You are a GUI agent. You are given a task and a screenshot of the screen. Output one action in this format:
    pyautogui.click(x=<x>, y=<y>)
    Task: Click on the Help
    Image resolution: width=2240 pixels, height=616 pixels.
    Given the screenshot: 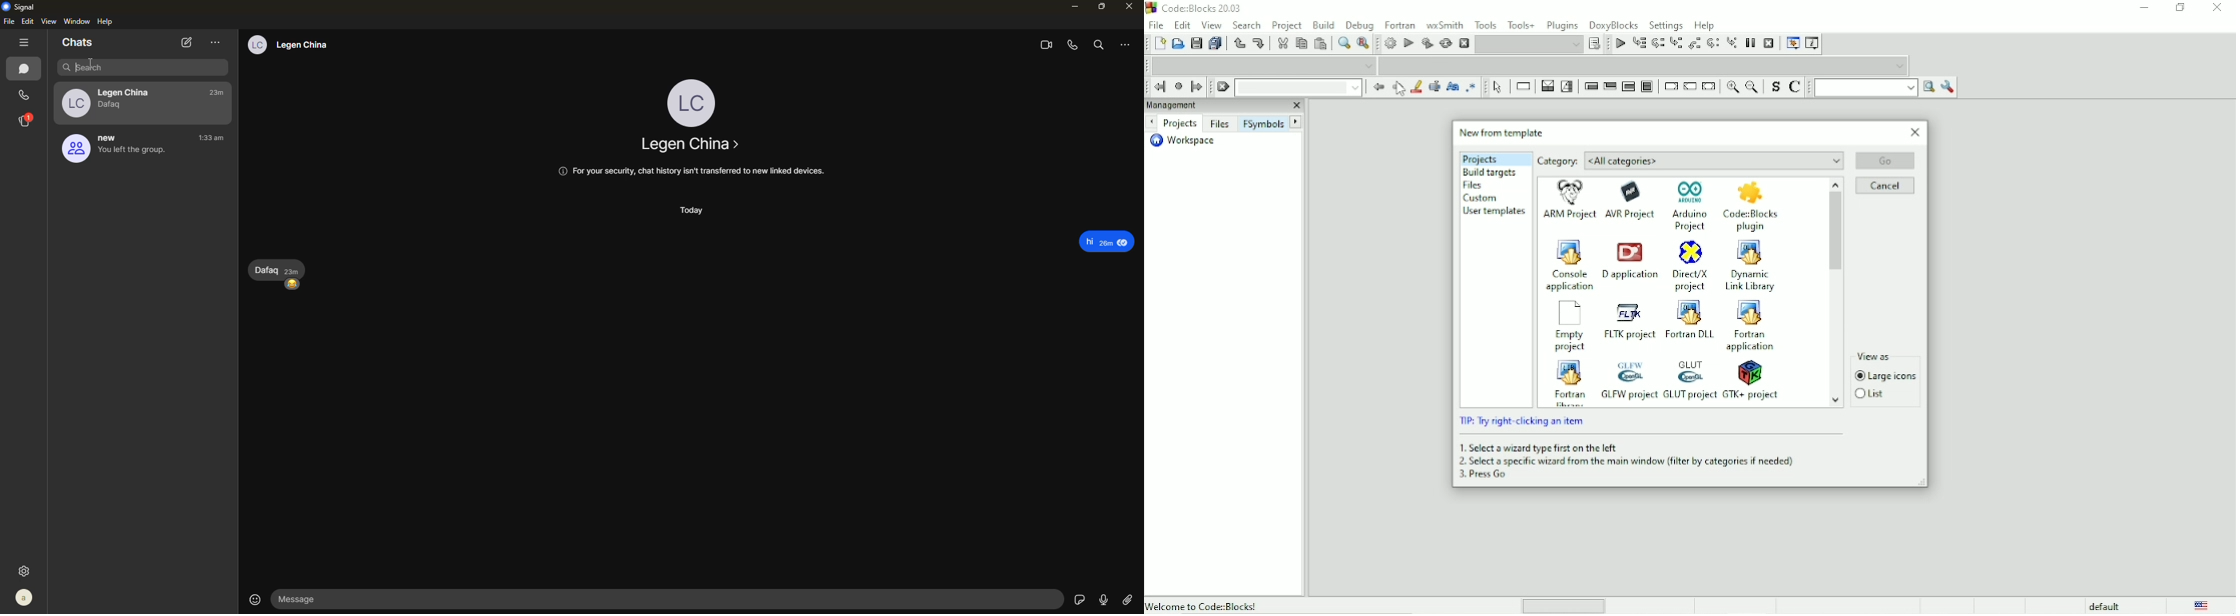 What is the action you would take?
    pyautogui.click(x=1707, y=24)
    